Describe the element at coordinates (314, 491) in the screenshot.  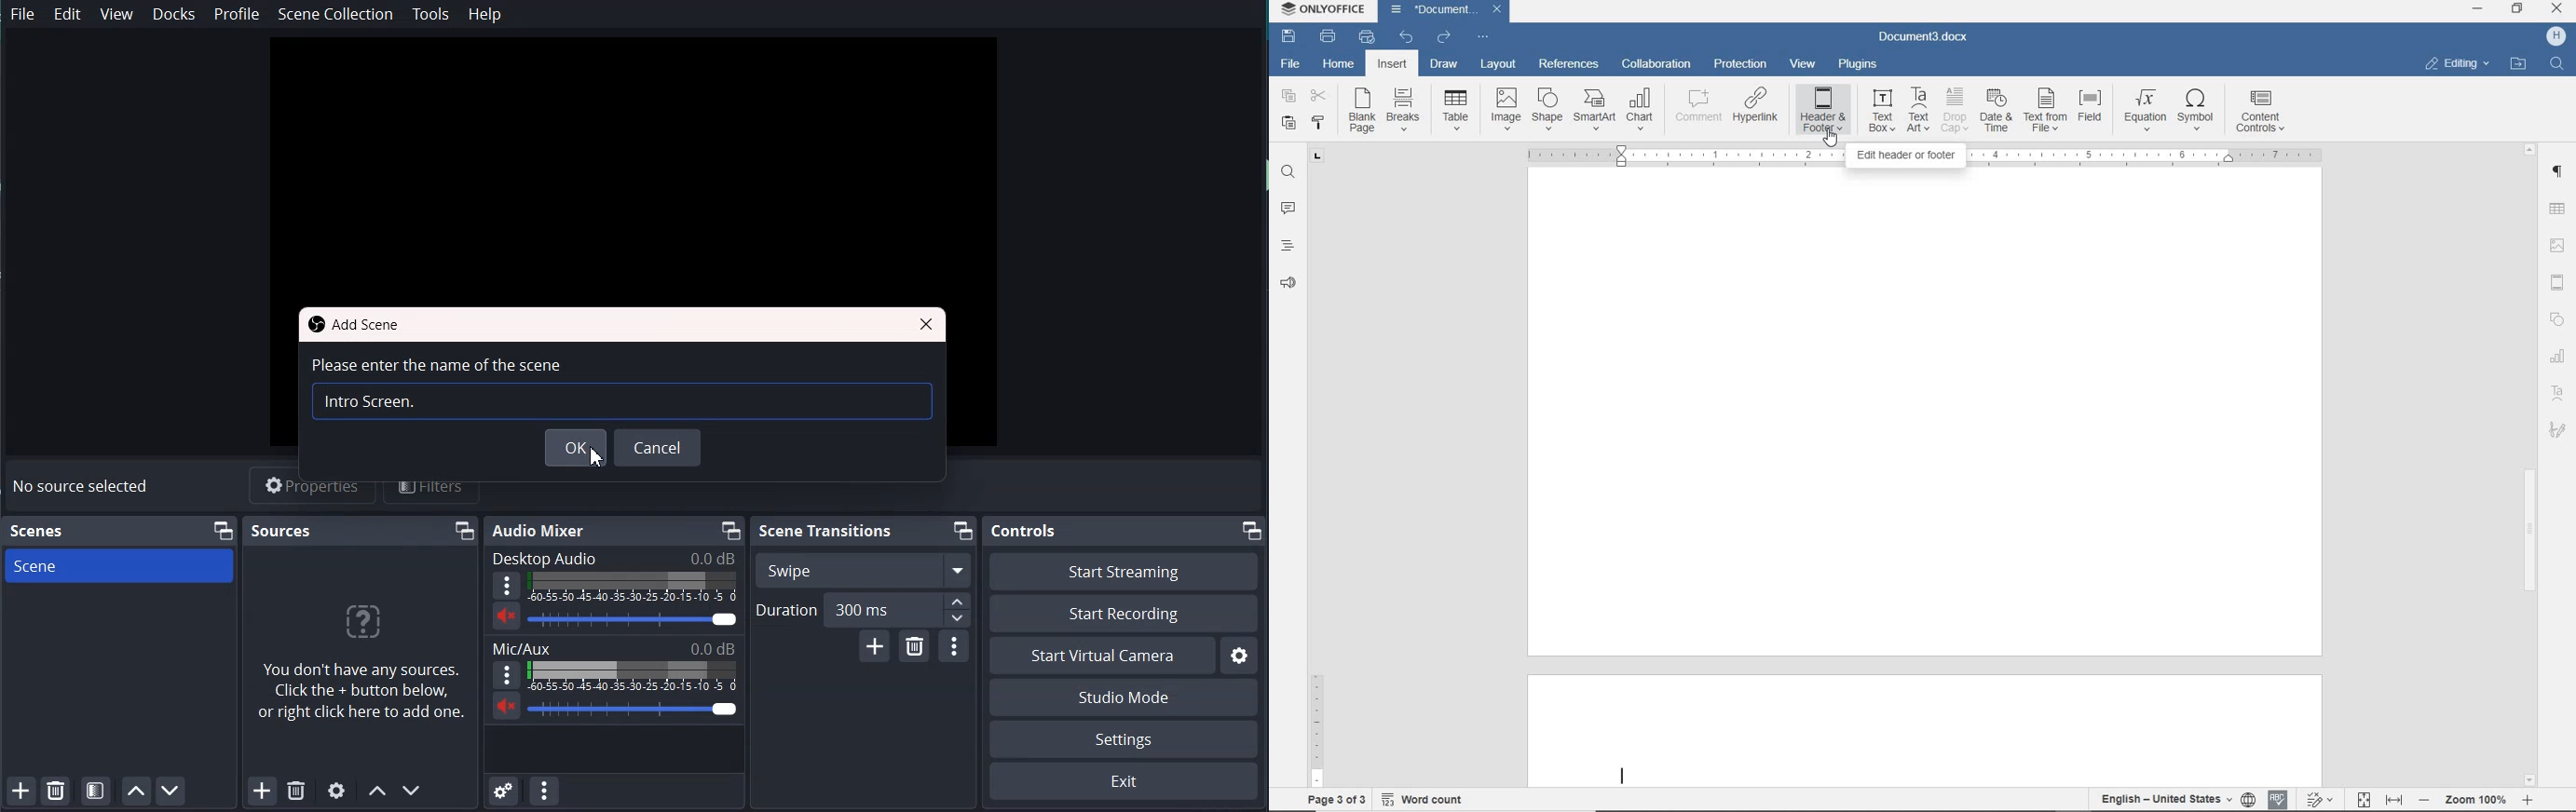
I see `Properties` at that location.